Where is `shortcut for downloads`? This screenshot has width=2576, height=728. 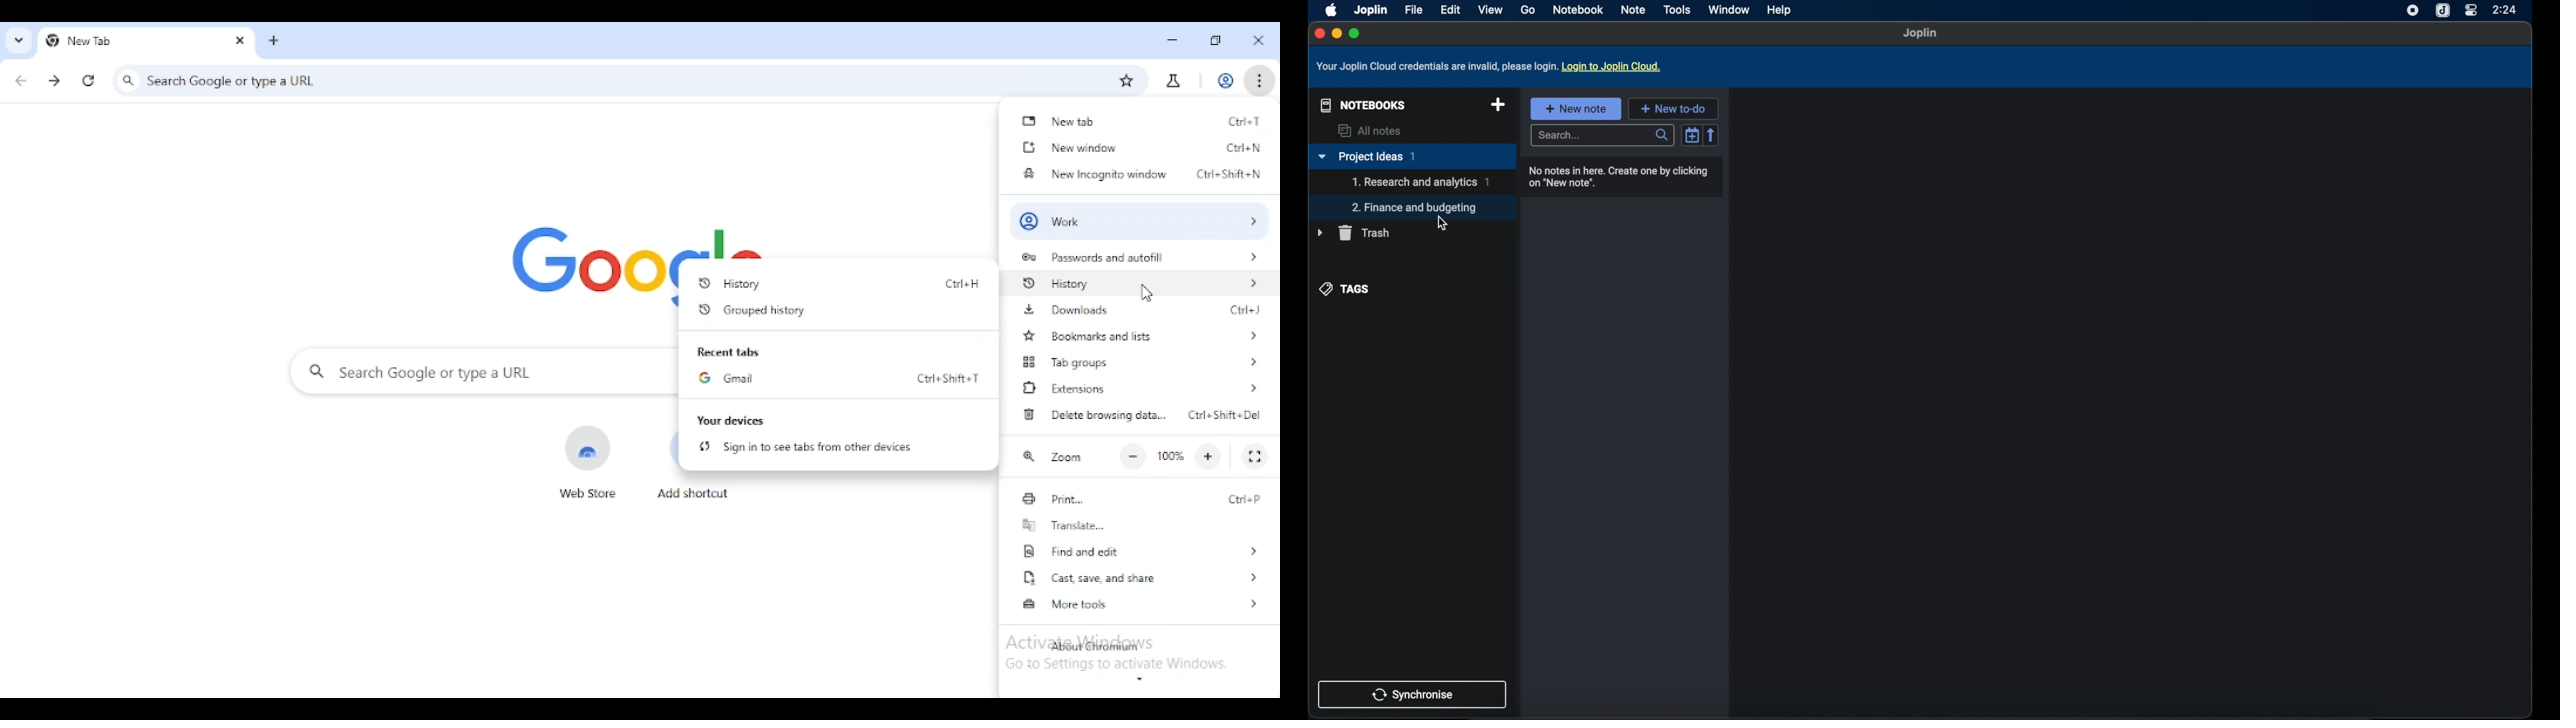
shortcut for downloads is located at coordinates (1246, 309).